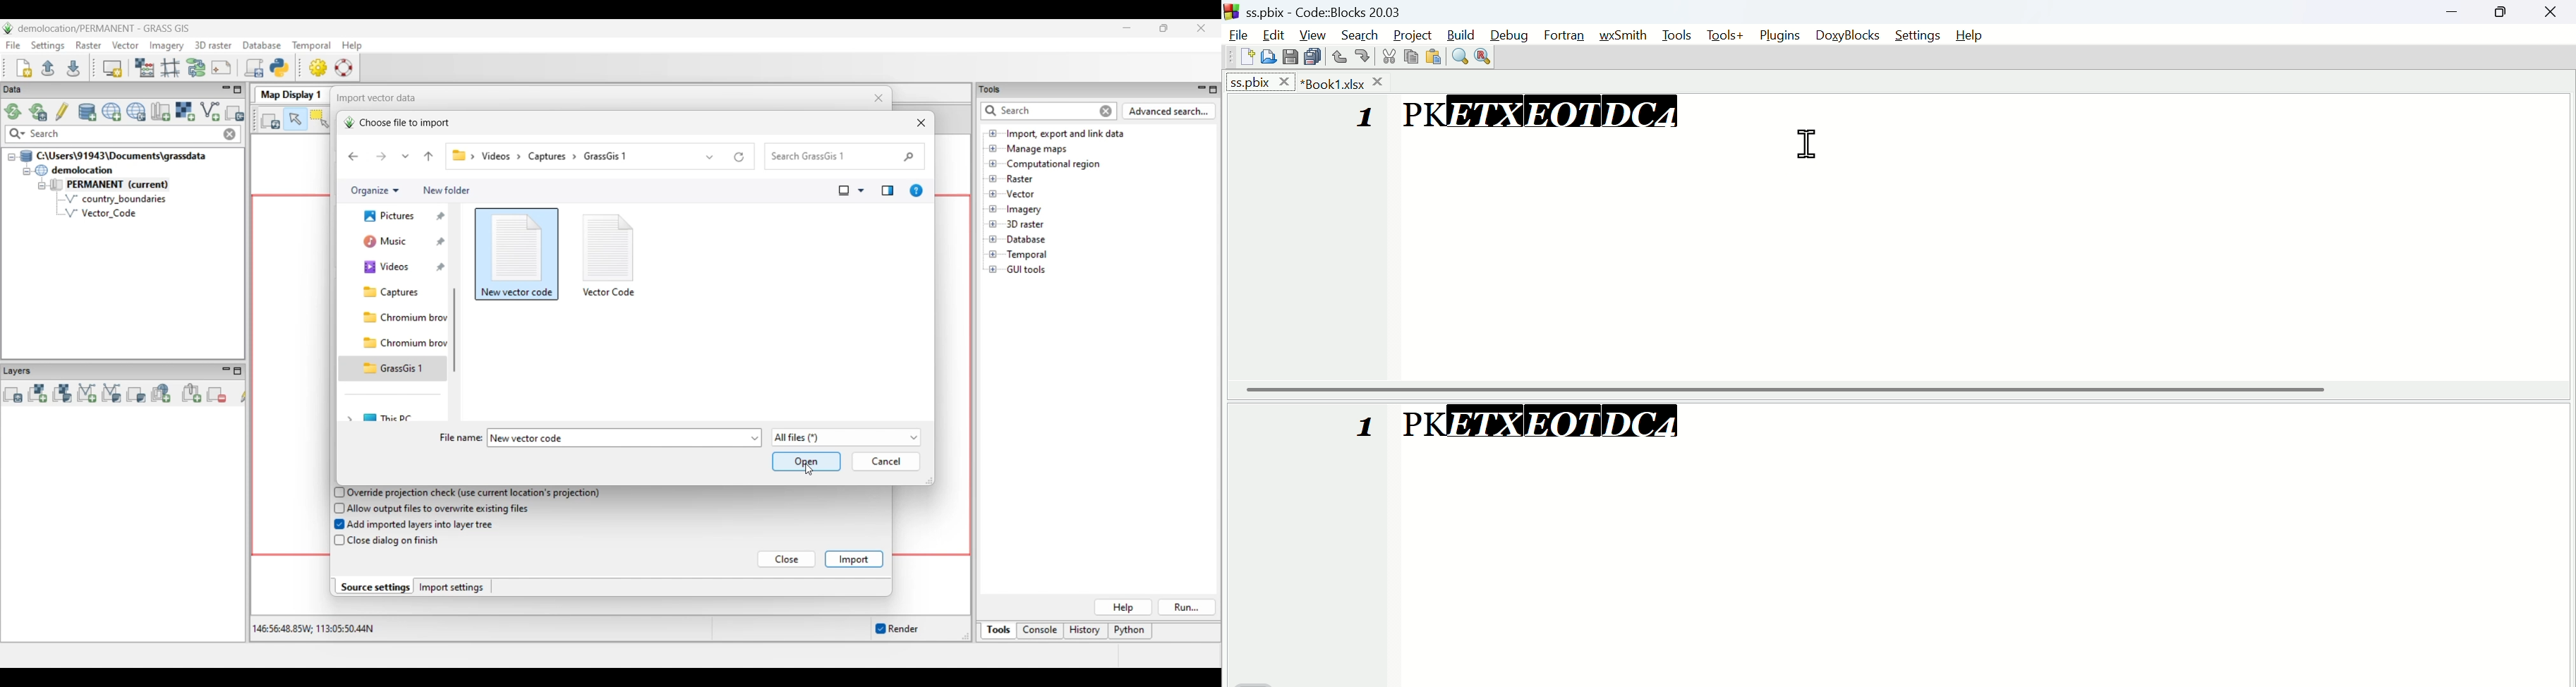  I want to click on Project, so click(1410, 33).